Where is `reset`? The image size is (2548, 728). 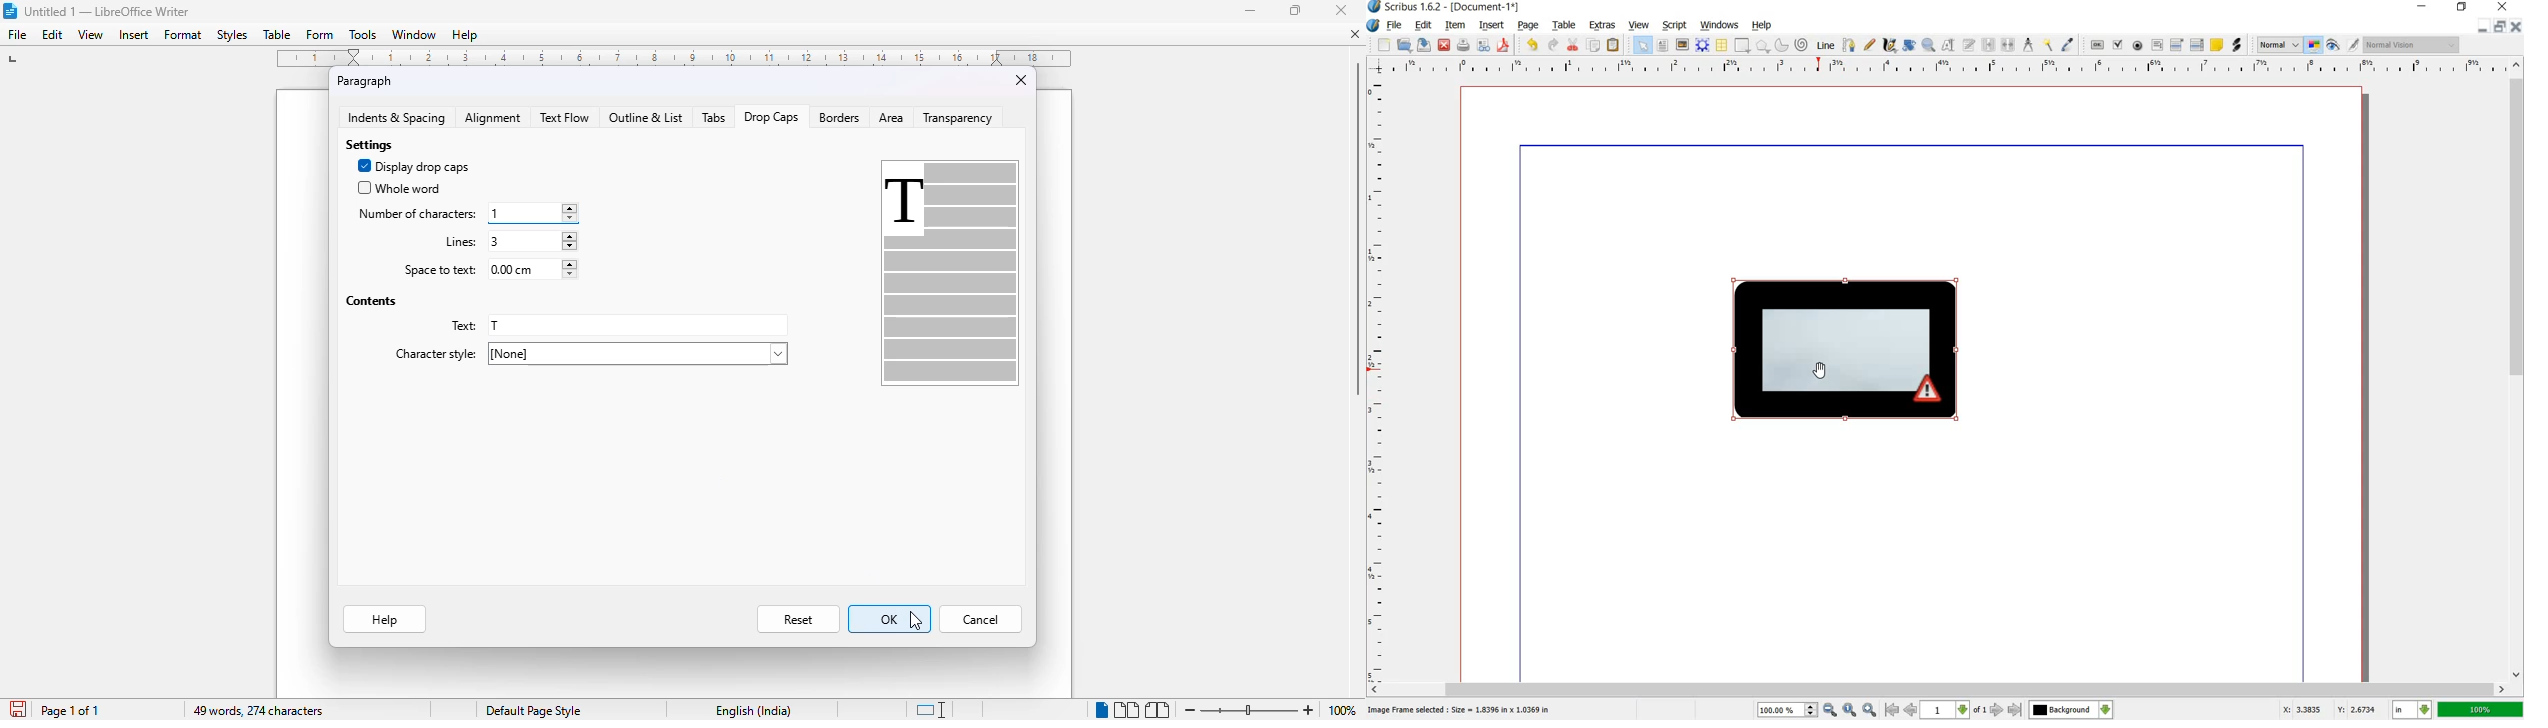 reset is located at coordinates (797, 619).